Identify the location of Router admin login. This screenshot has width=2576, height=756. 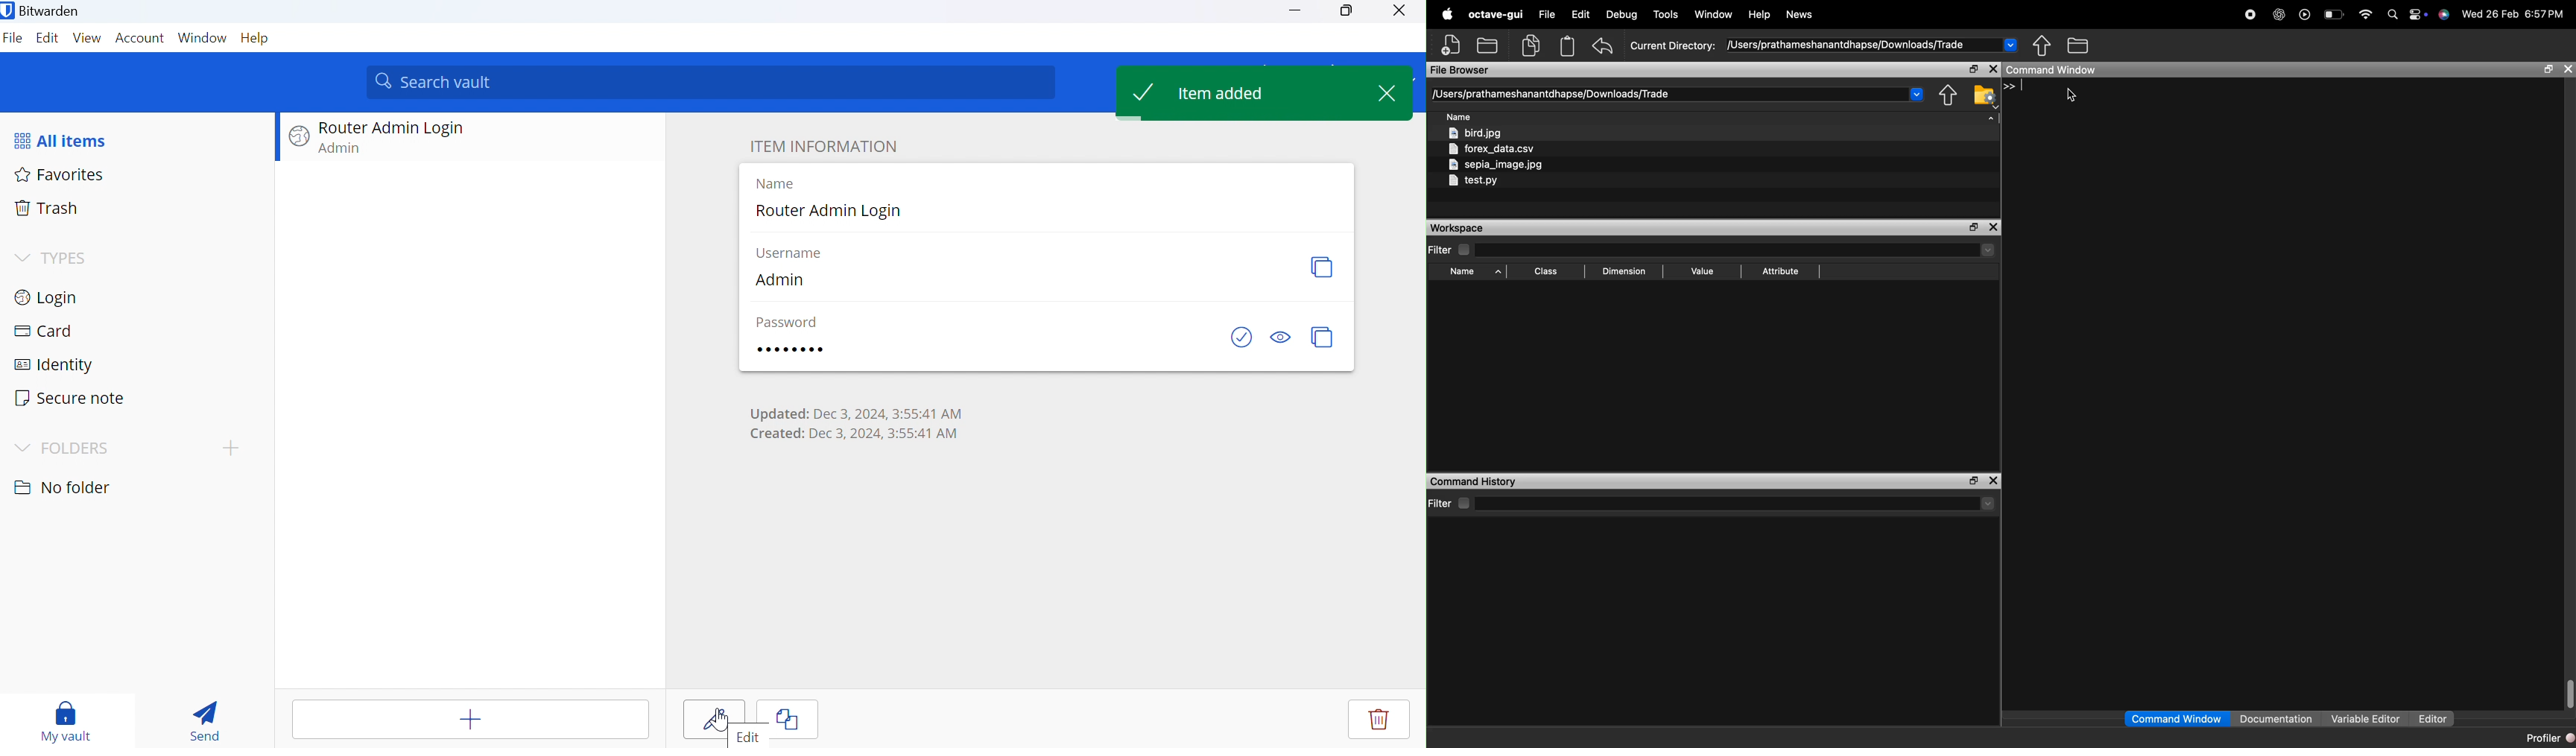
(830, 210).